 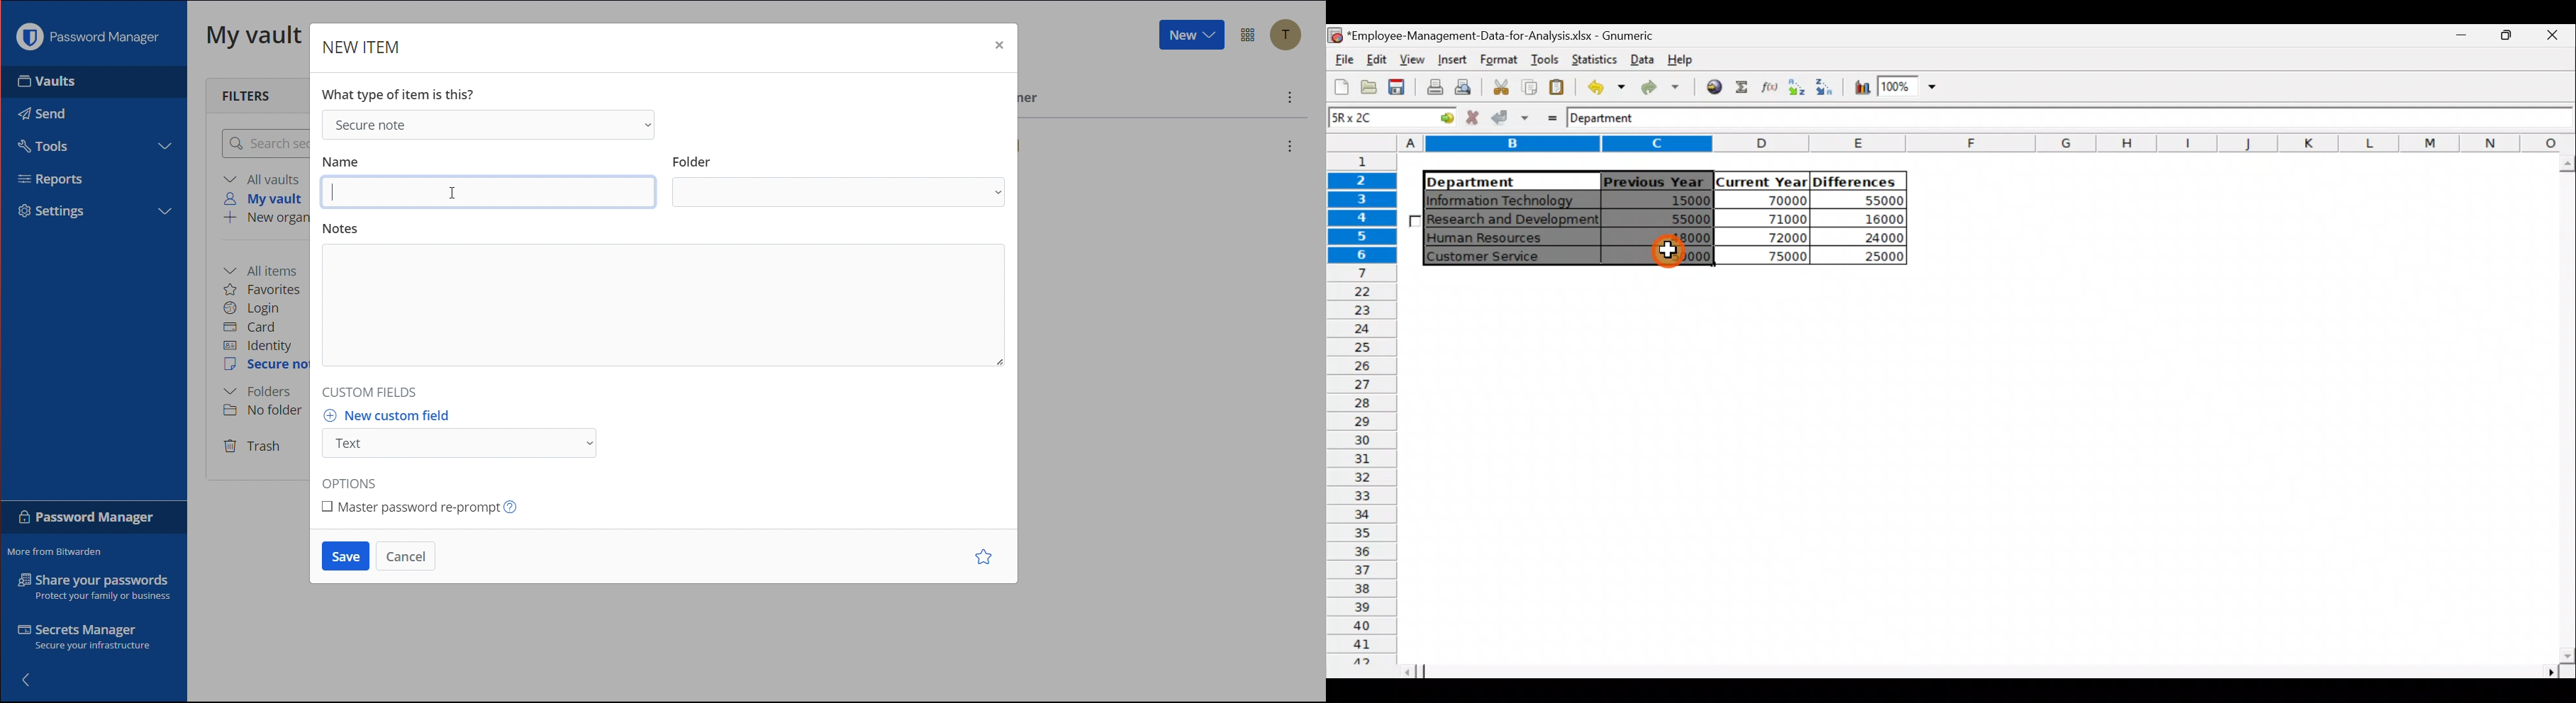 I want to click on 75000, so click(x=1770, y=257).